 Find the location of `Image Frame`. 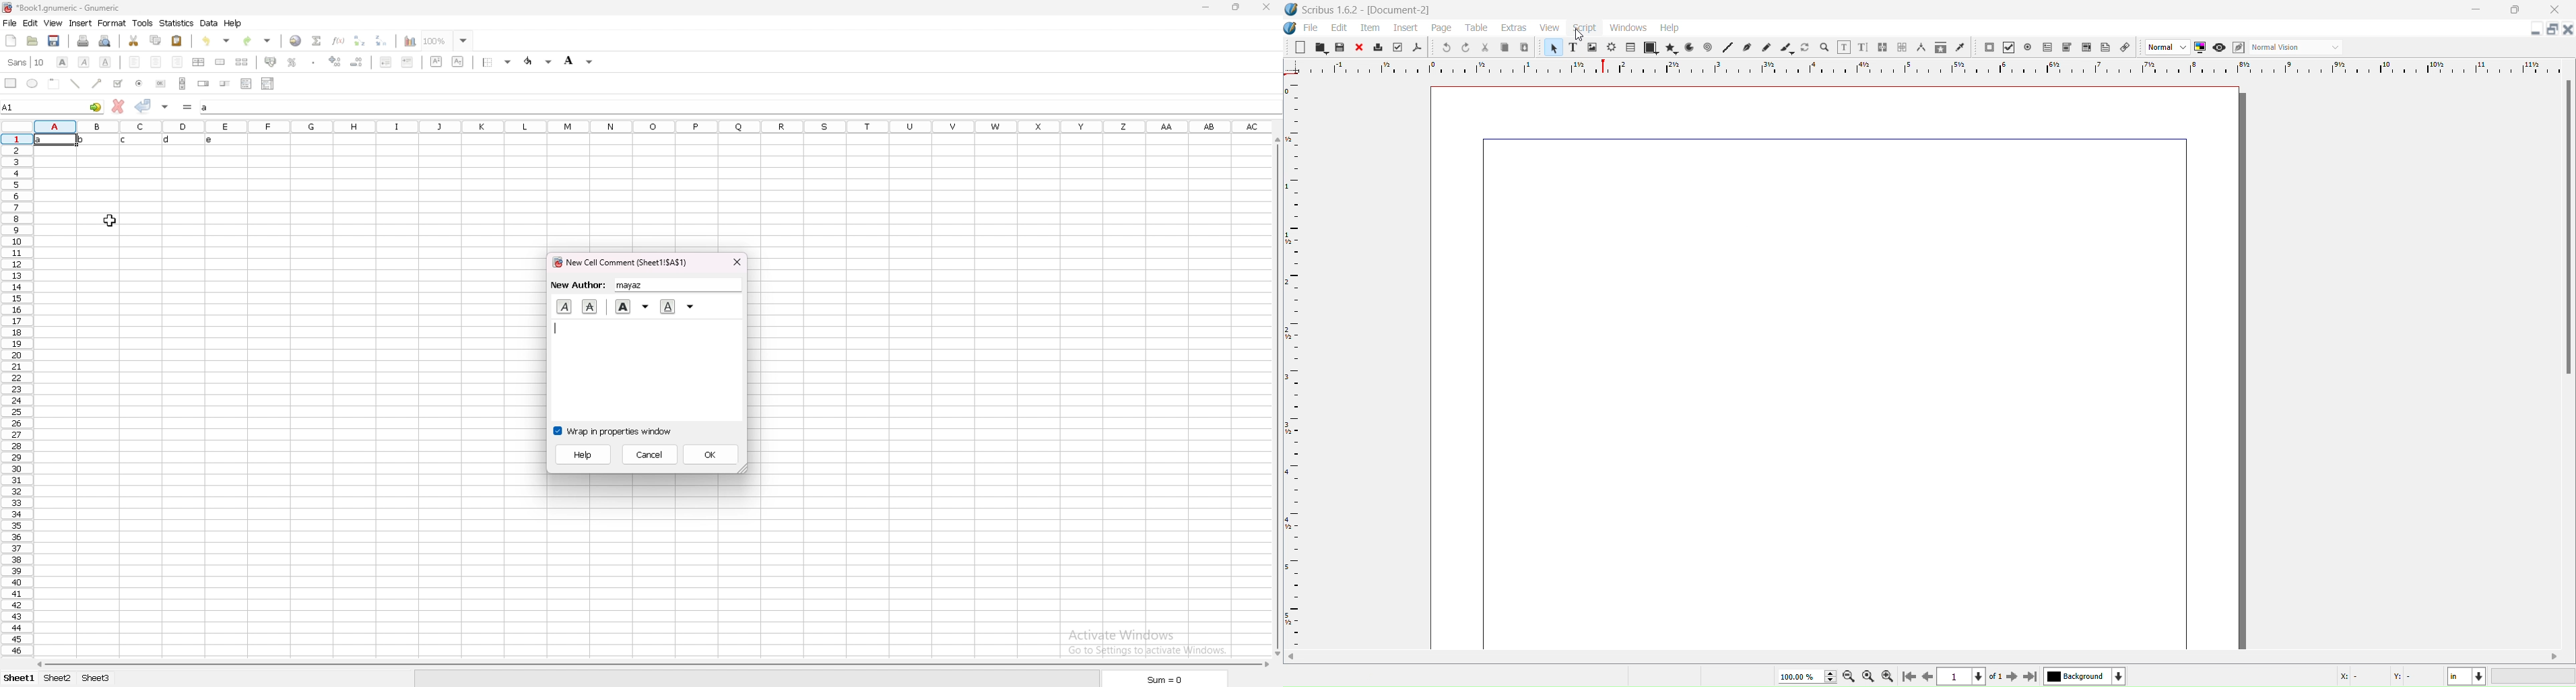

Image Frame is located at coordinates (1592, 48).